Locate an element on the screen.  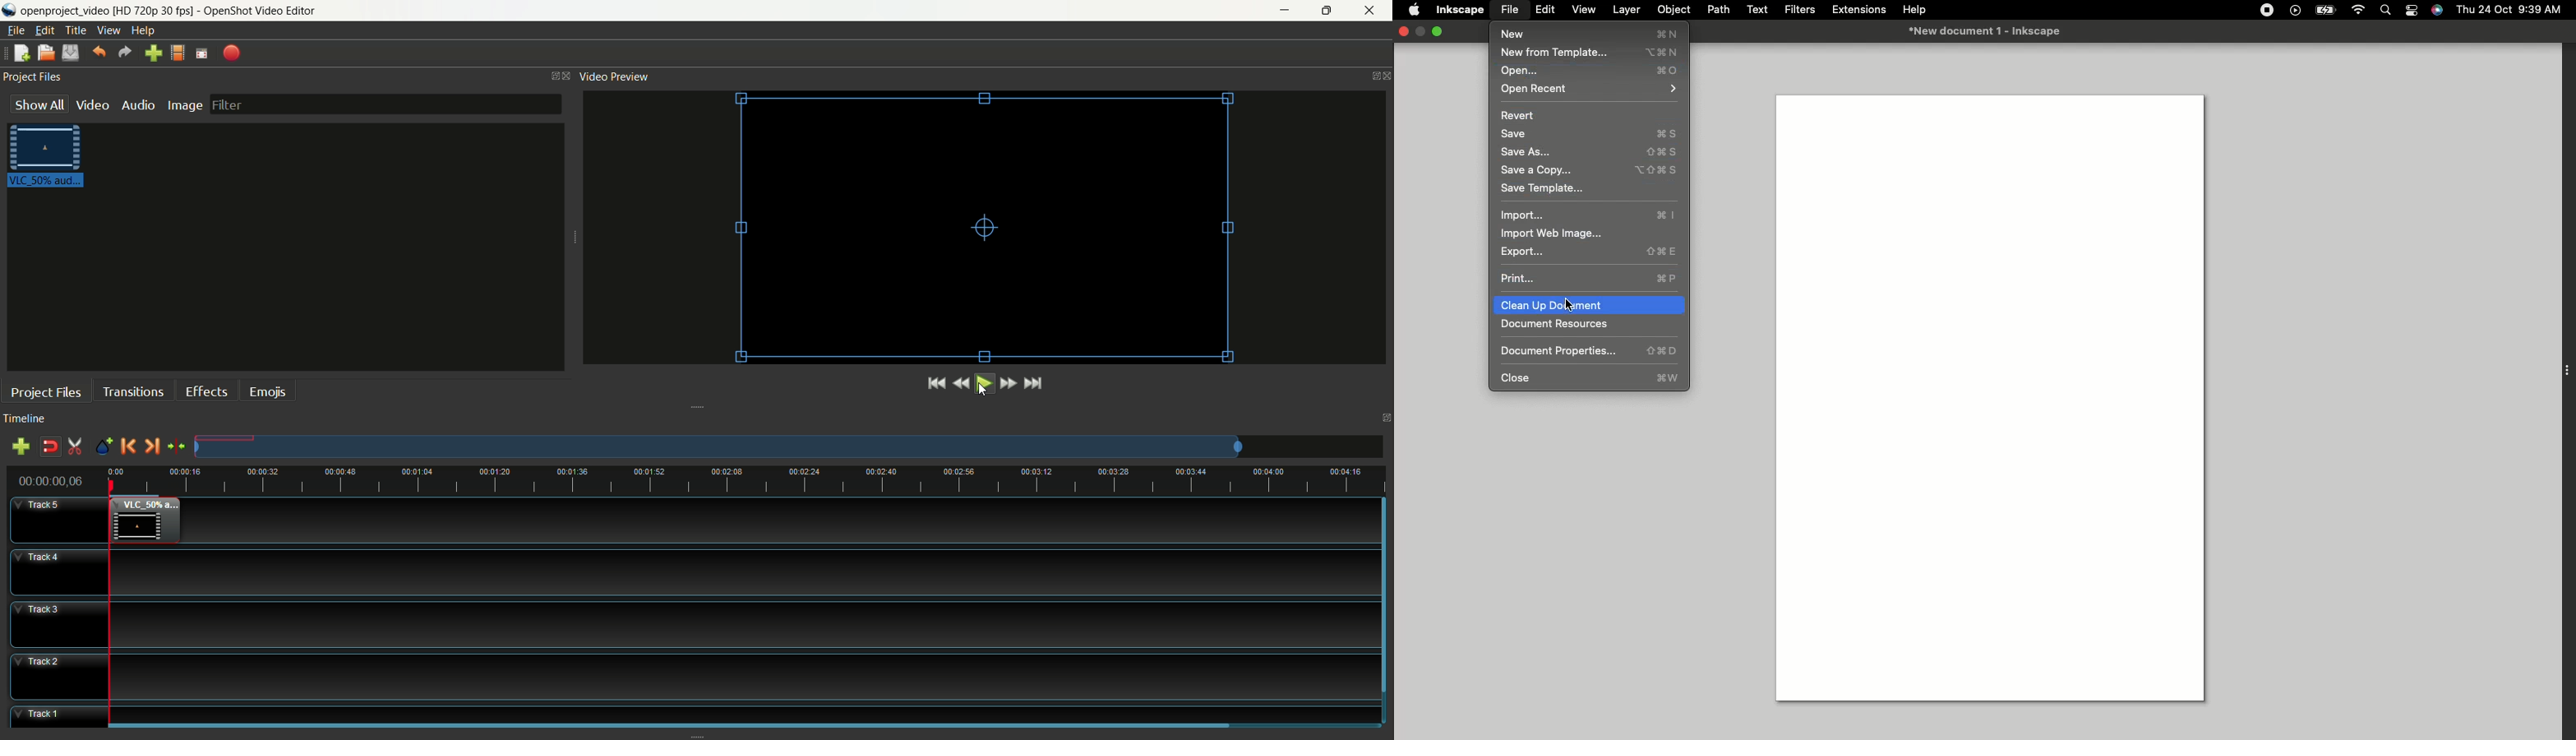
previous marker is located at coordinates (128, 446).